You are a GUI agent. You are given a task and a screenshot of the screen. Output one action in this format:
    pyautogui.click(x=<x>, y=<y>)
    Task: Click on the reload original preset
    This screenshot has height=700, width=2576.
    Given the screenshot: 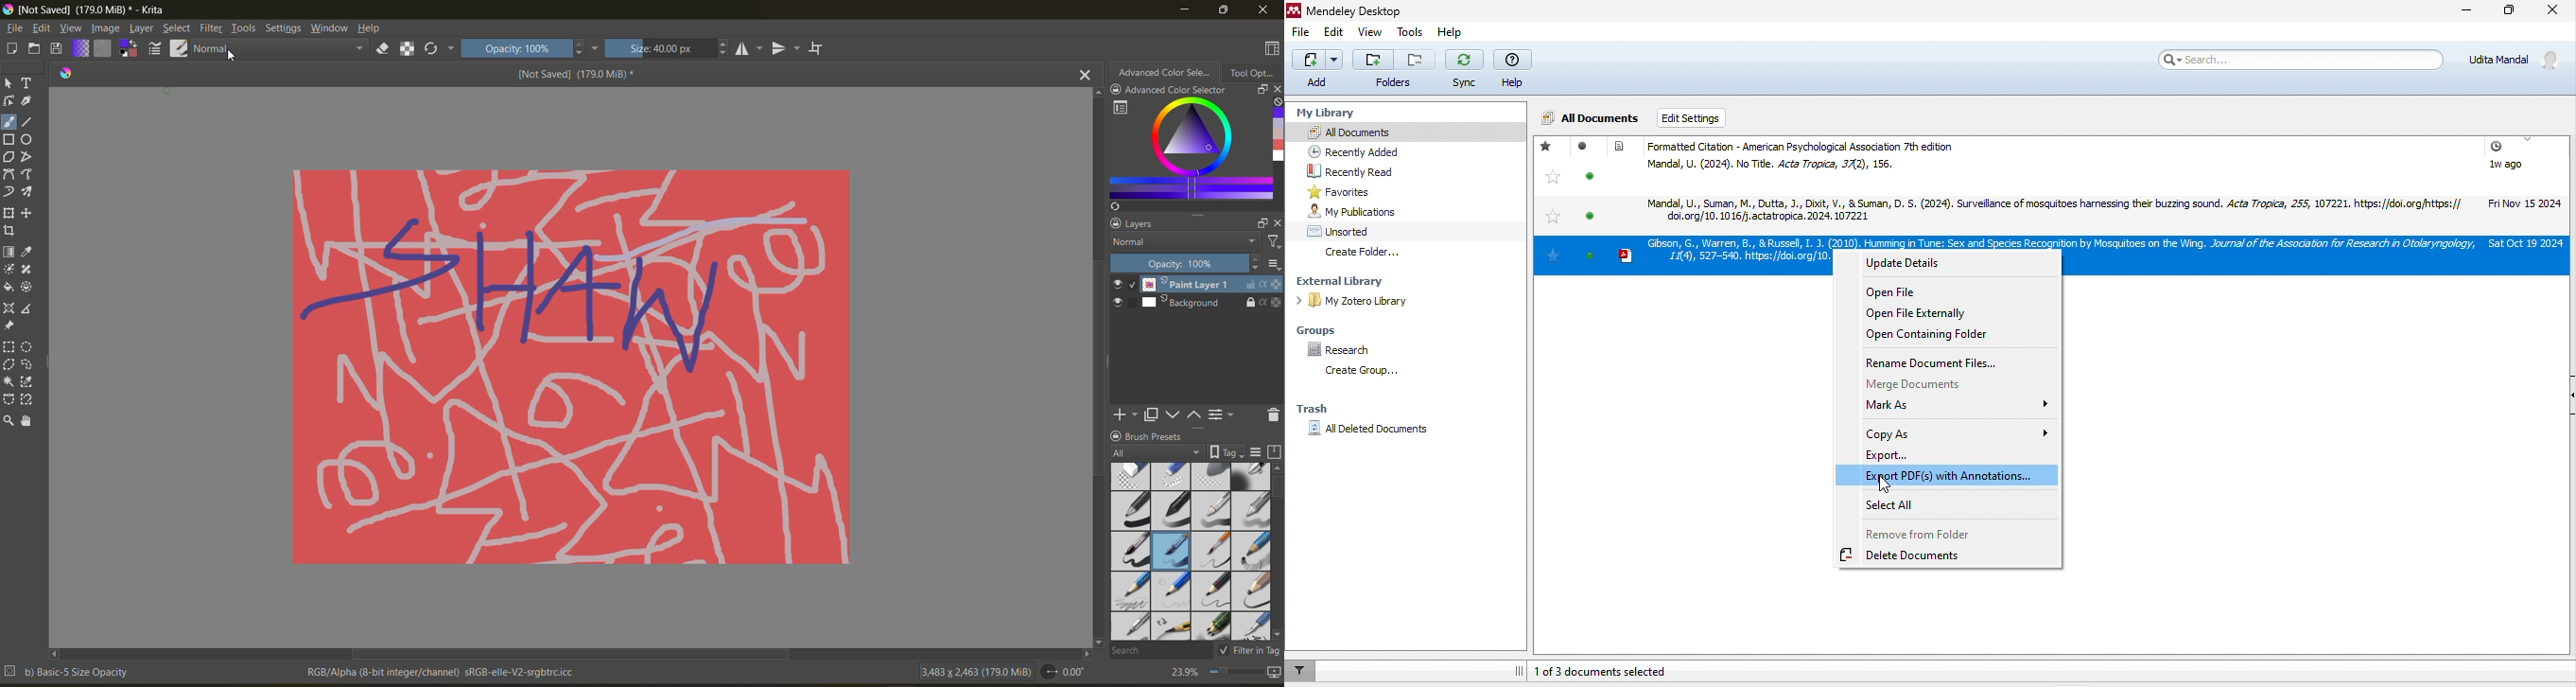 What is the action you would take?
    pyautogui.click(x=440, y=51)
    